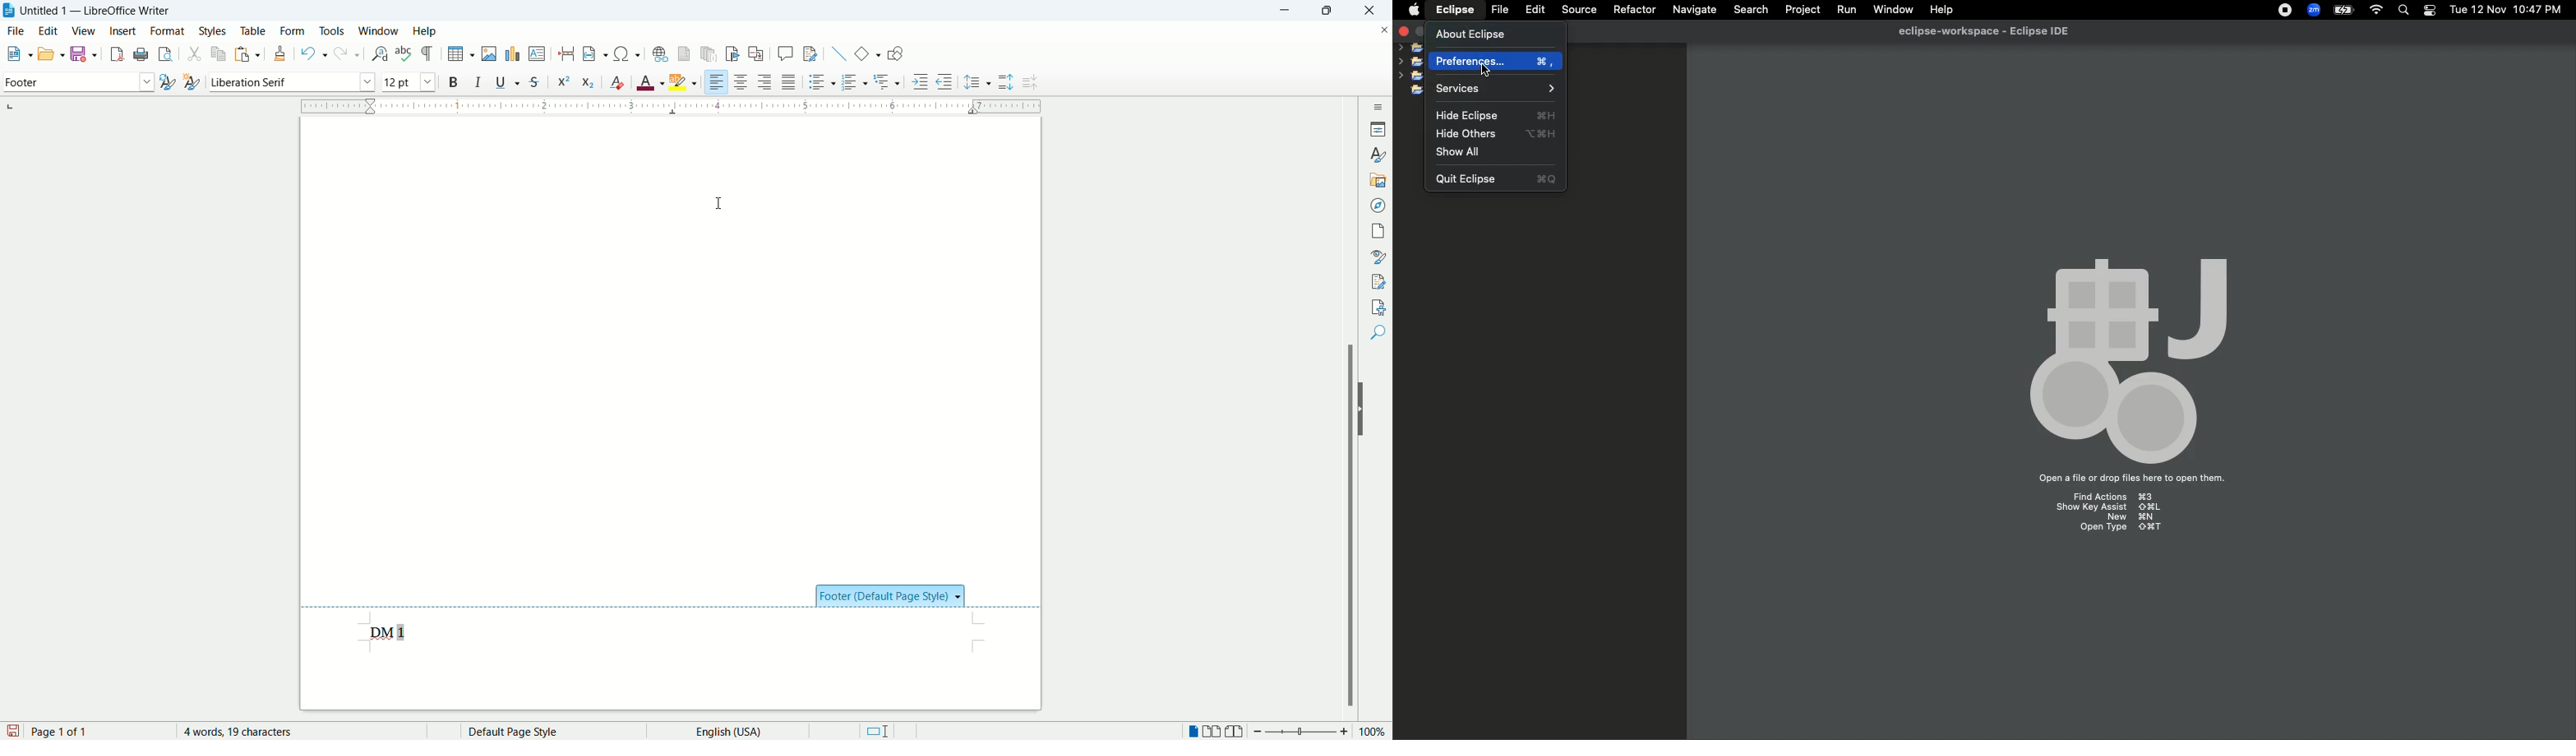 The image size is (2576, 756). I want to click on track changes, so click(810, 54).